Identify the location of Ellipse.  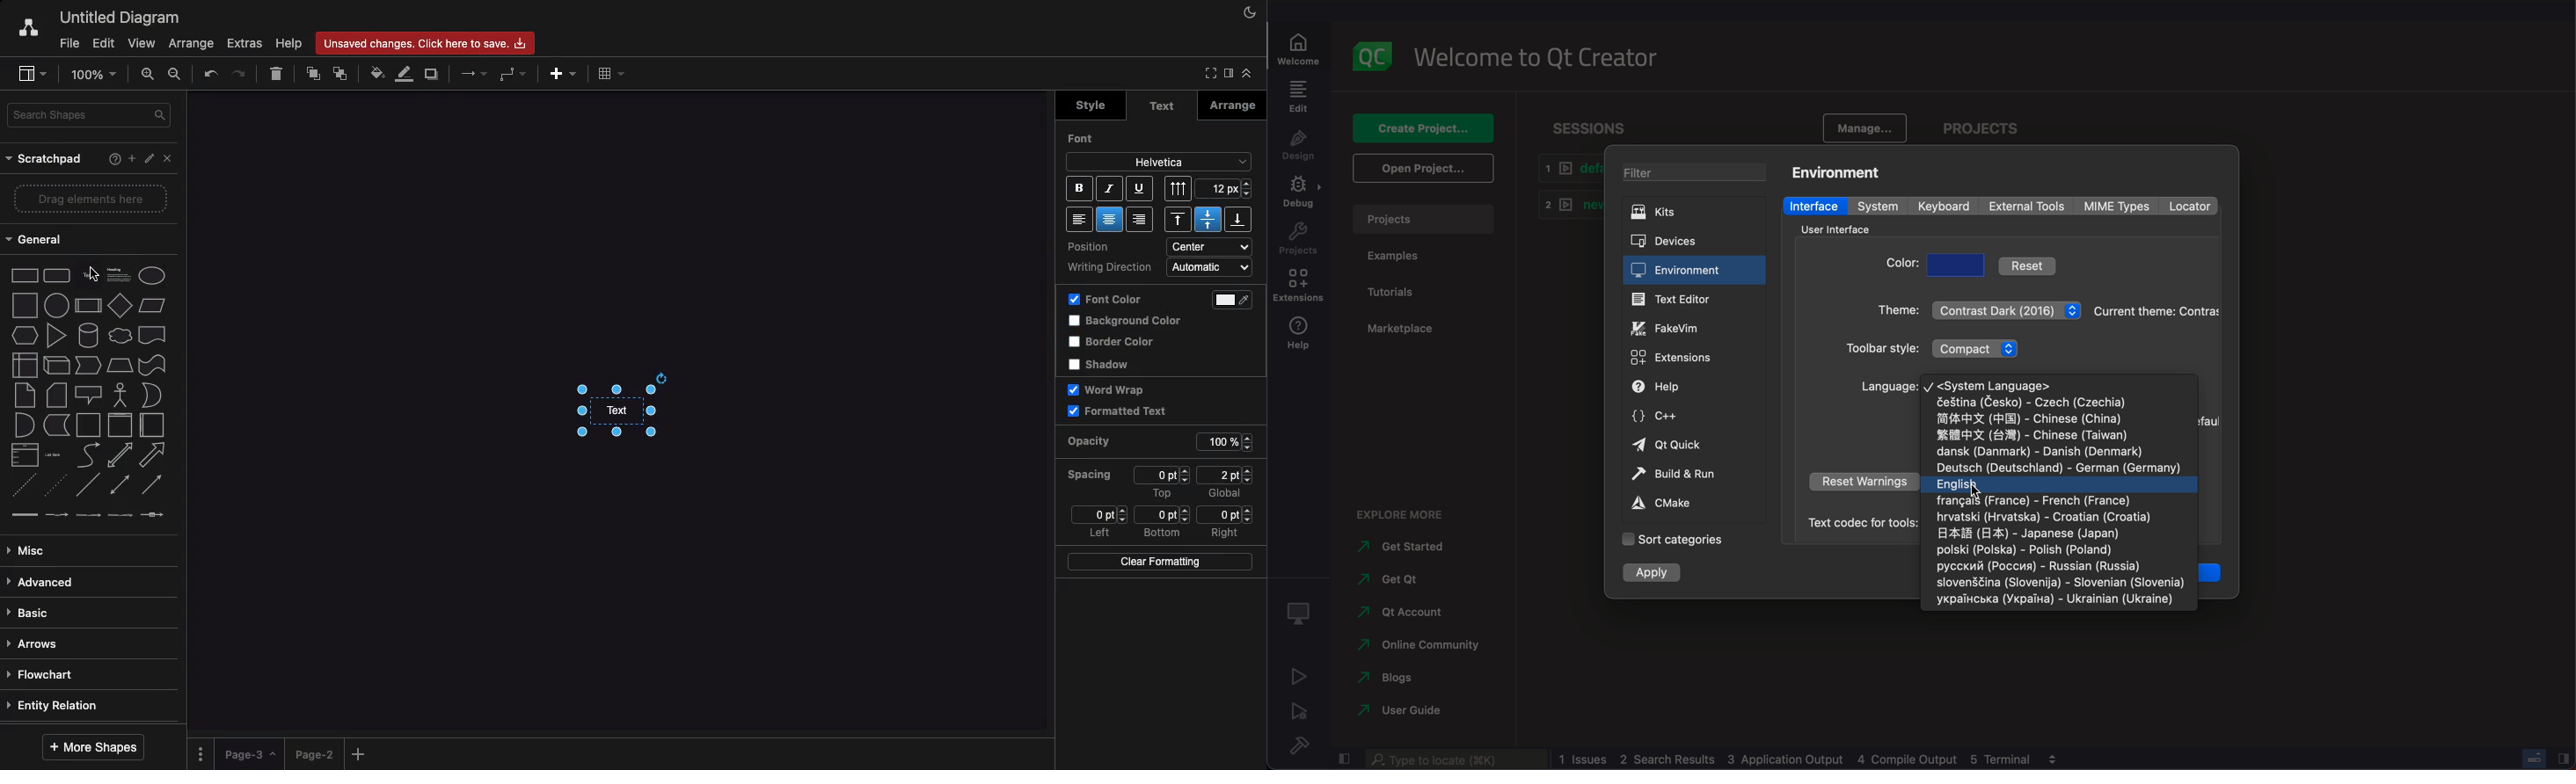
(152, 276).